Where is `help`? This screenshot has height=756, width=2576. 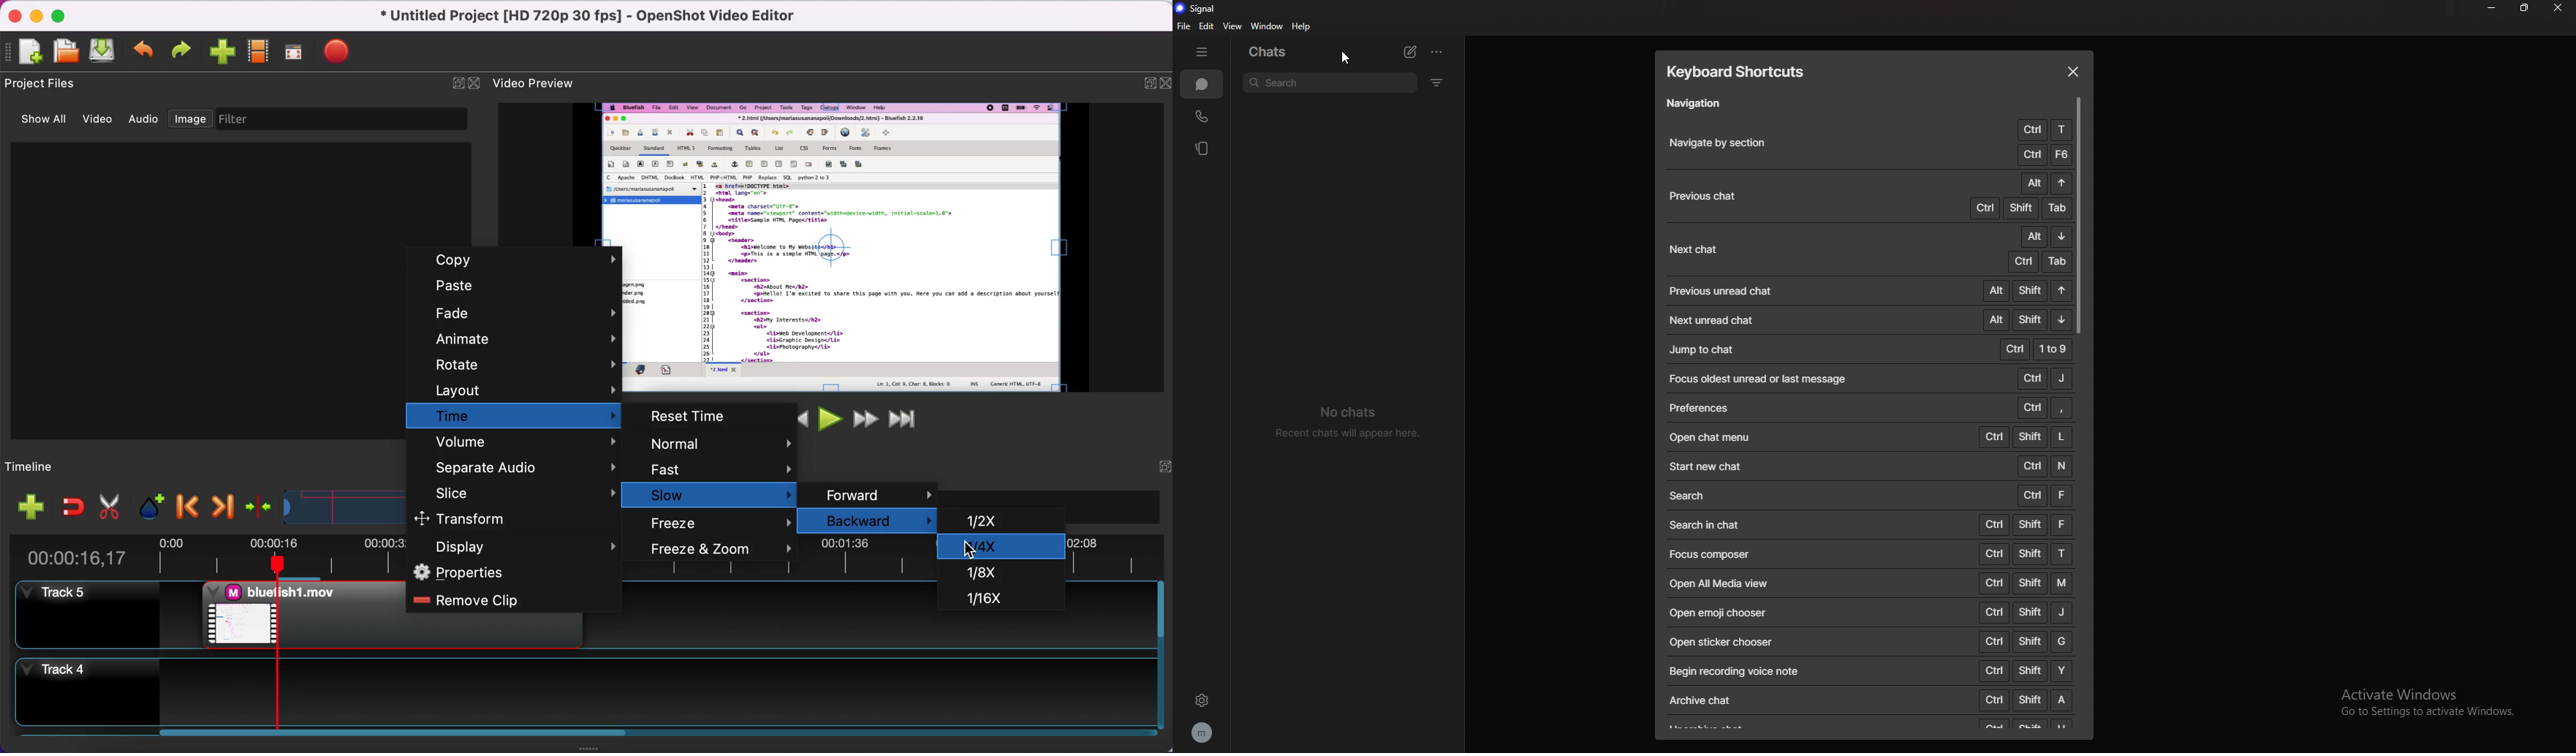
help is located at coordinates (1301, 26).